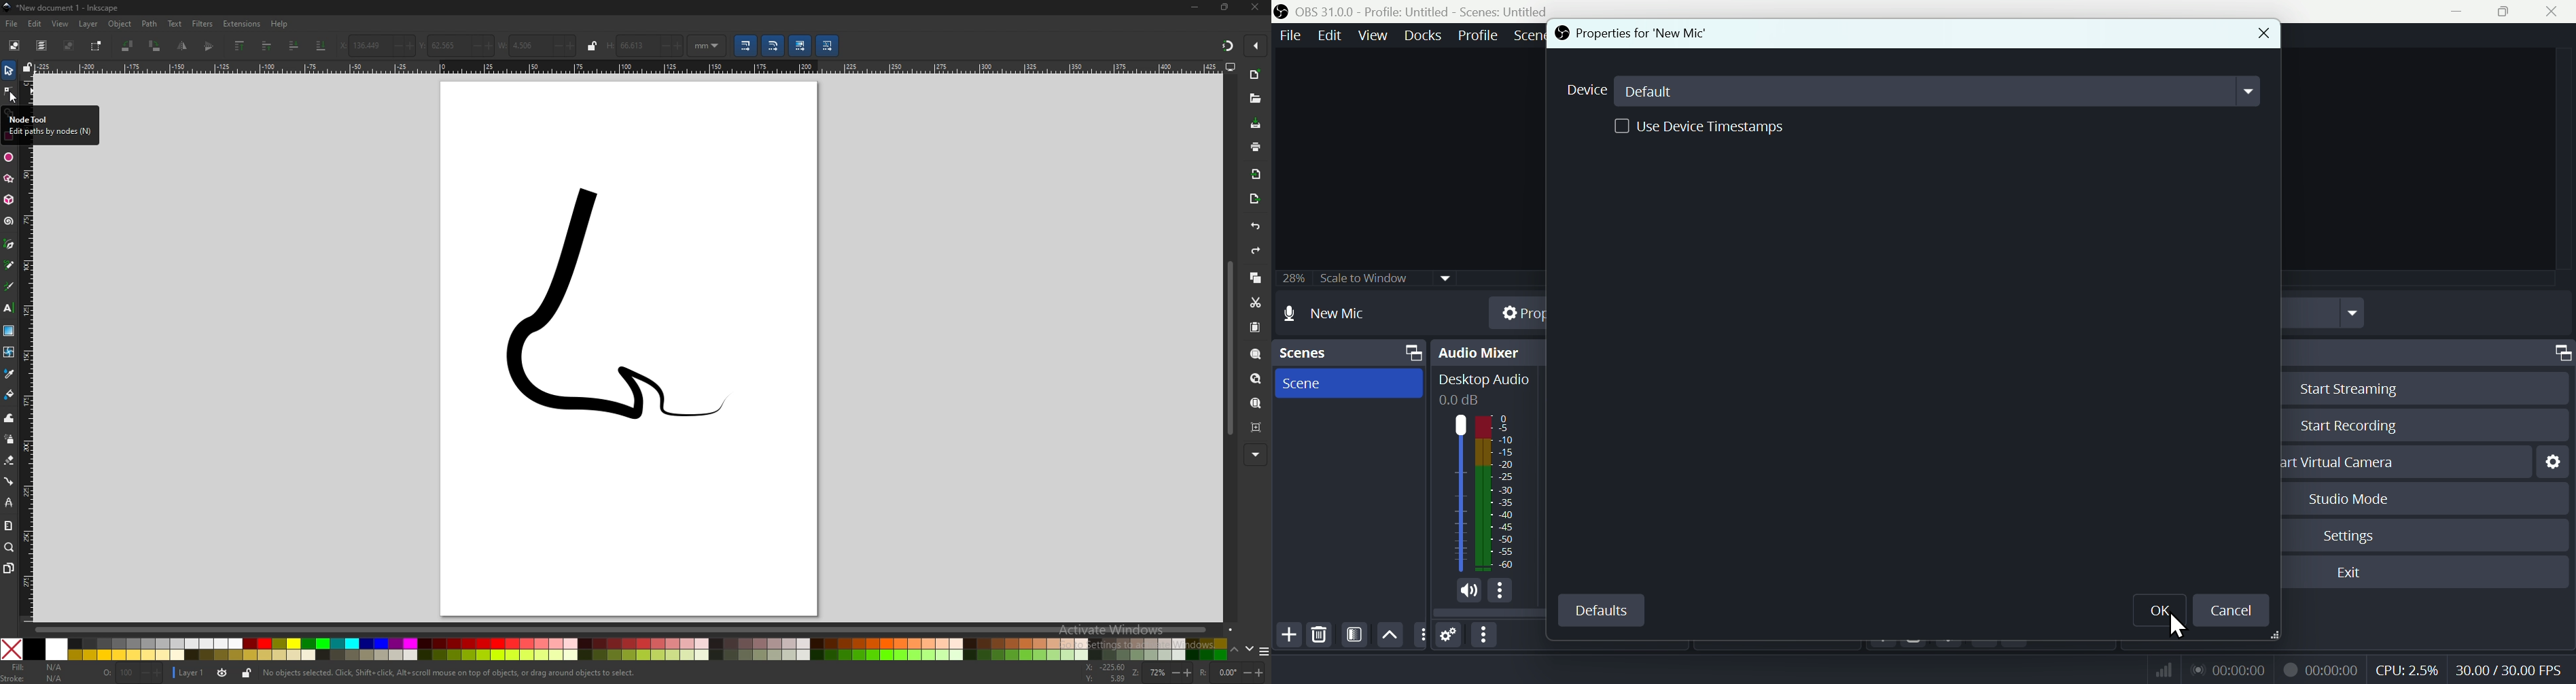 This screenshot has width=2576, height=700. Describe the element at coordinates (1420, 635) in the screenshot. I see `` at that location.